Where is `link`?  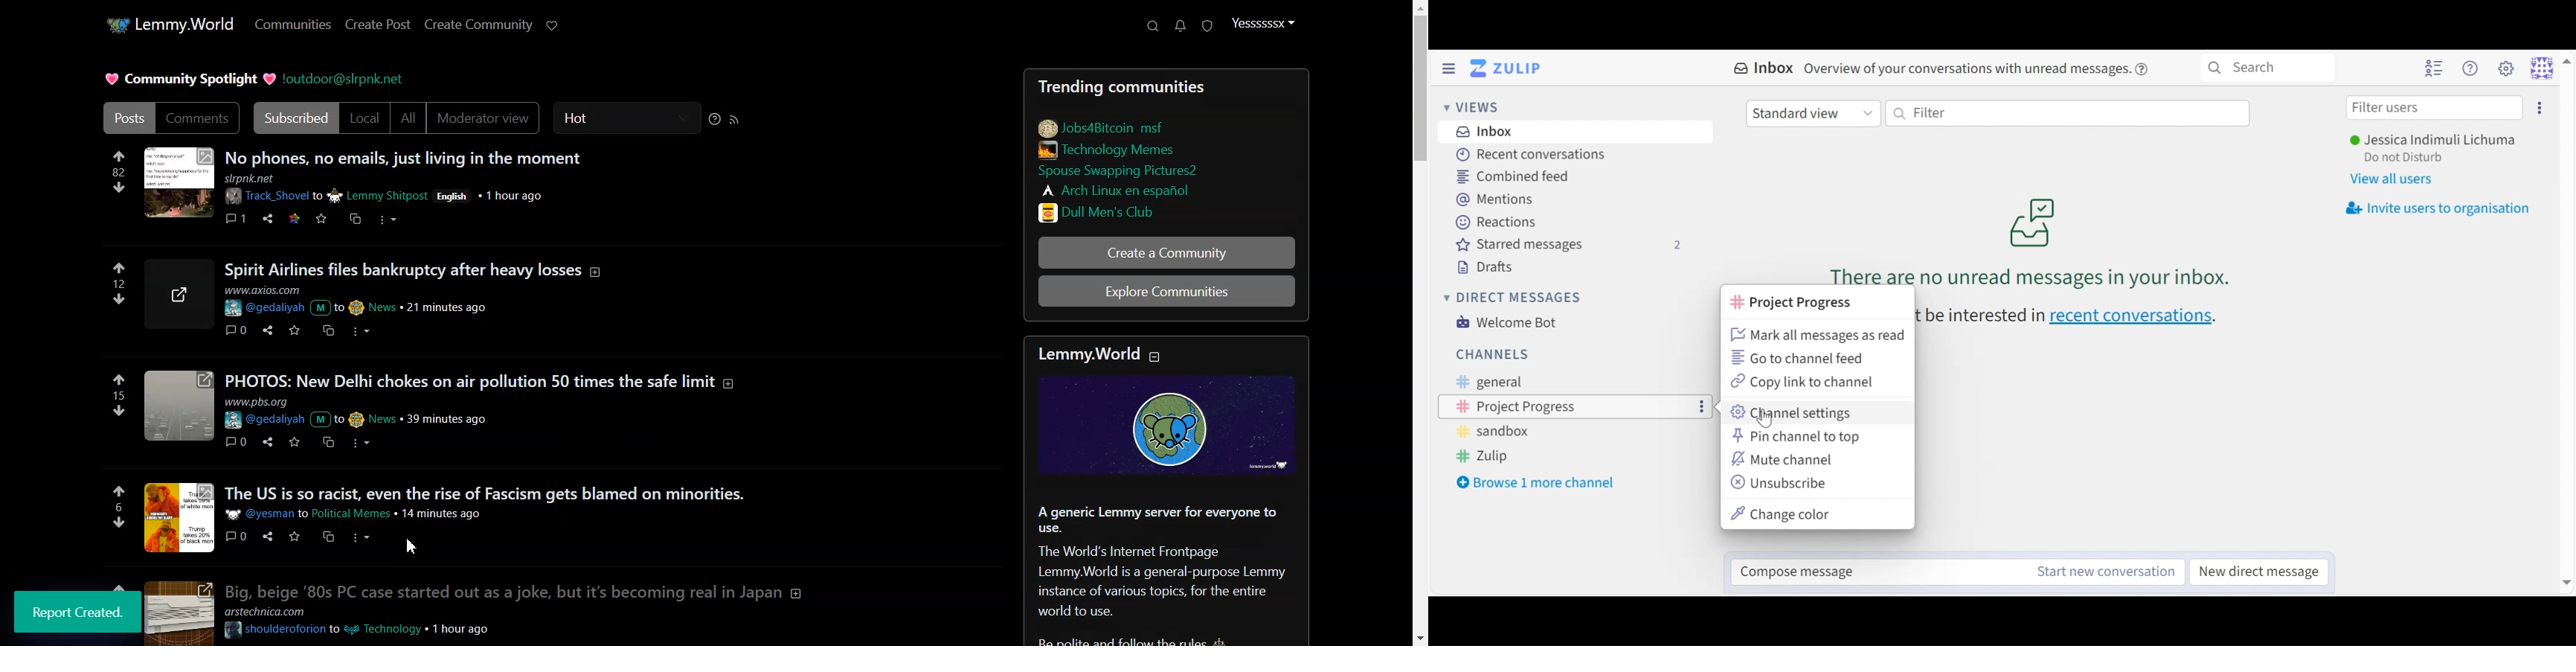
link is located at coordinates (1139, 211).